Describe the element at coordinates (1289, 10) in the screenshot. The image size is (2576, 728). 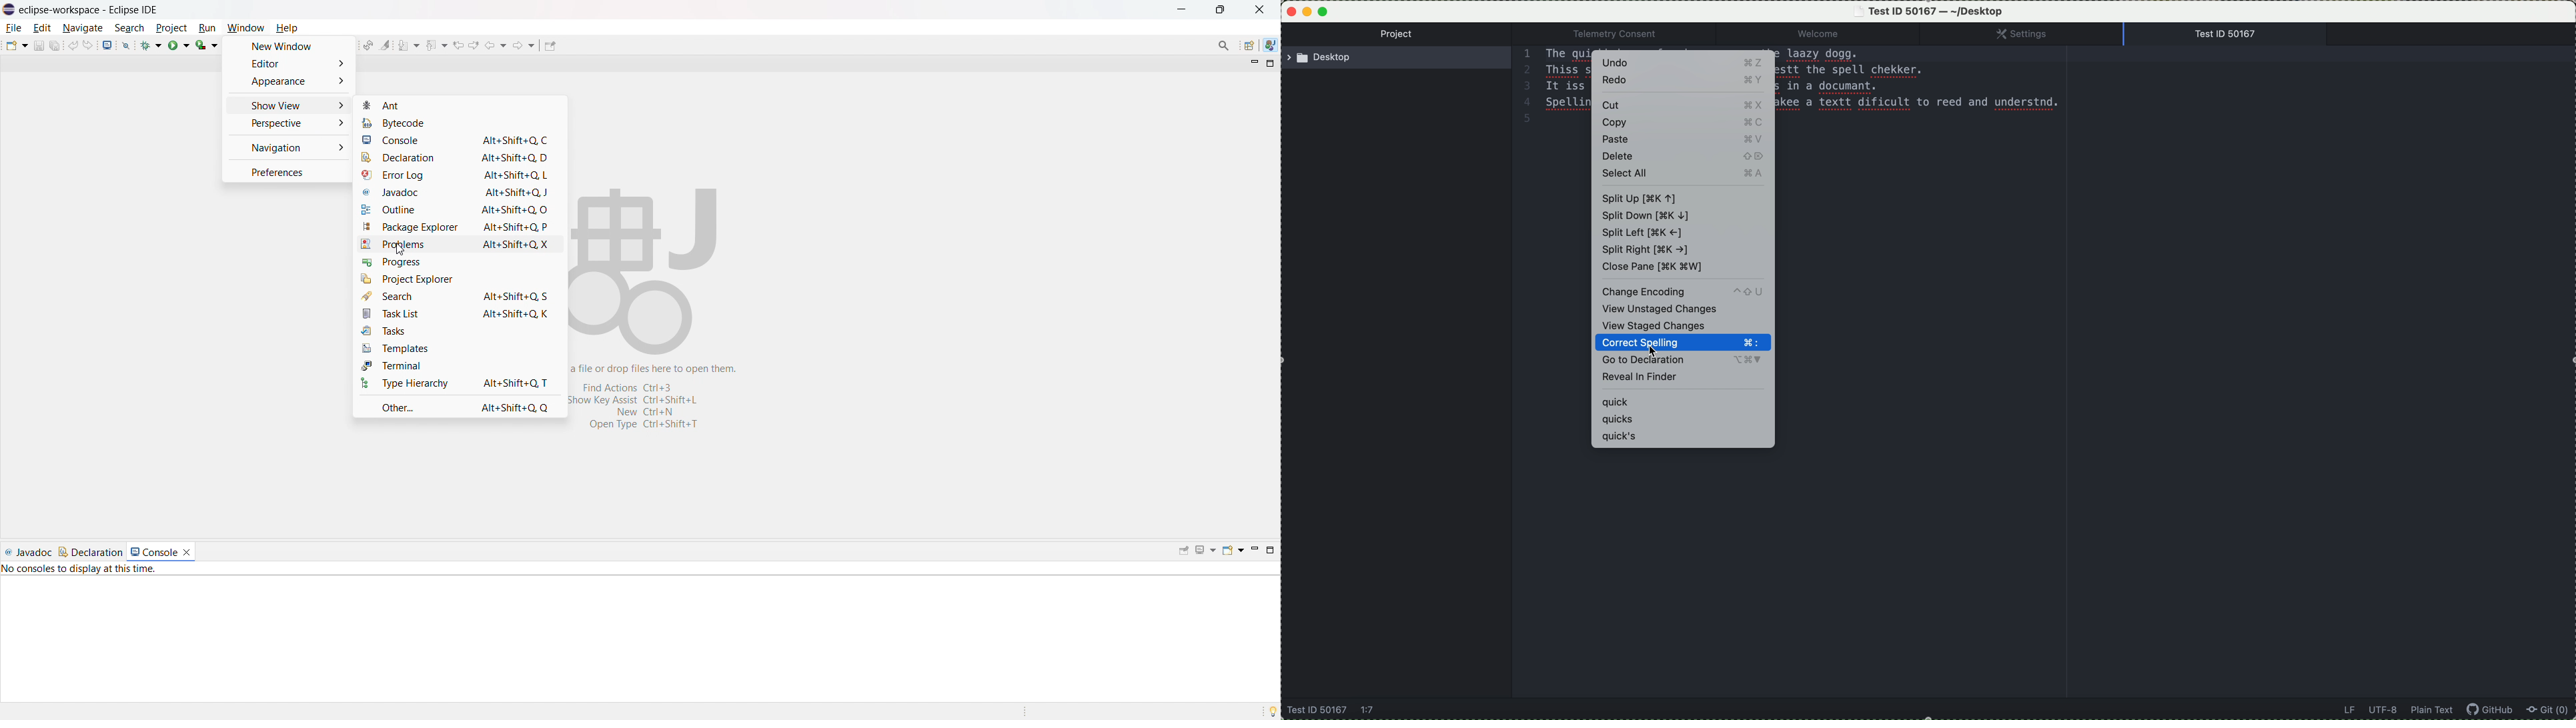
I see `close program` at that location.